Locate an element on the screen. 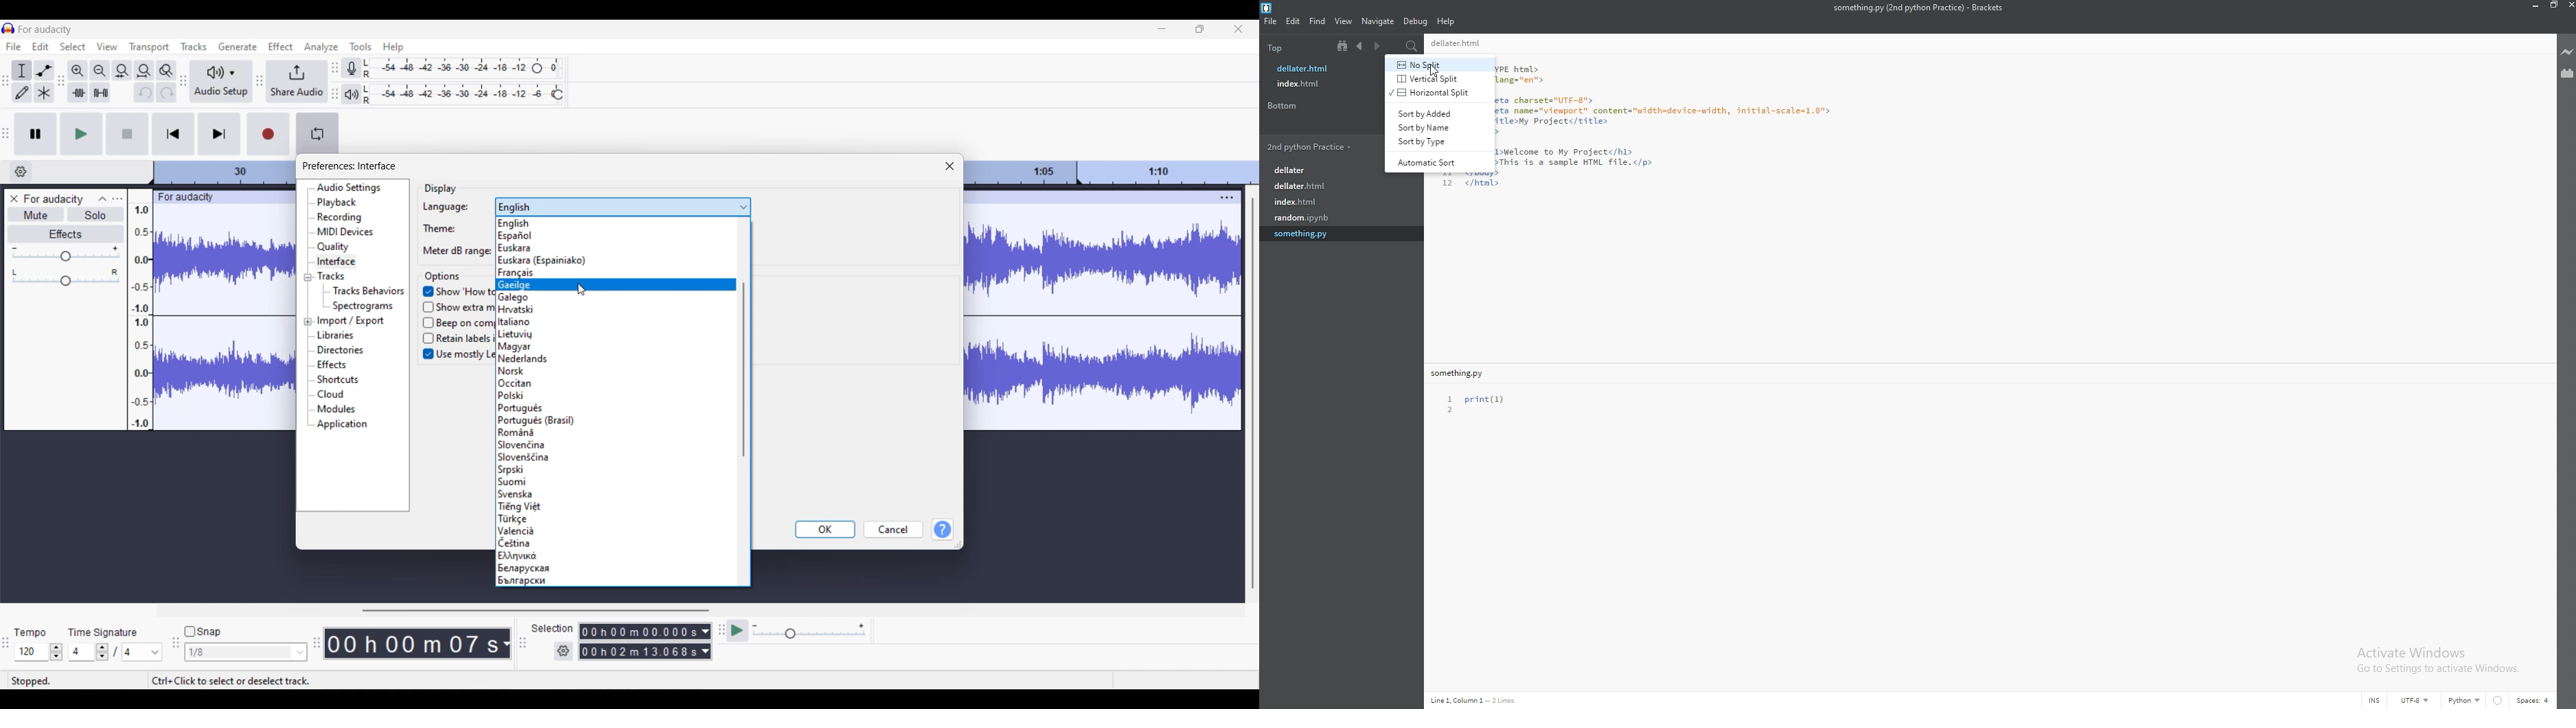  Modules is located at coordinates (336, 408).